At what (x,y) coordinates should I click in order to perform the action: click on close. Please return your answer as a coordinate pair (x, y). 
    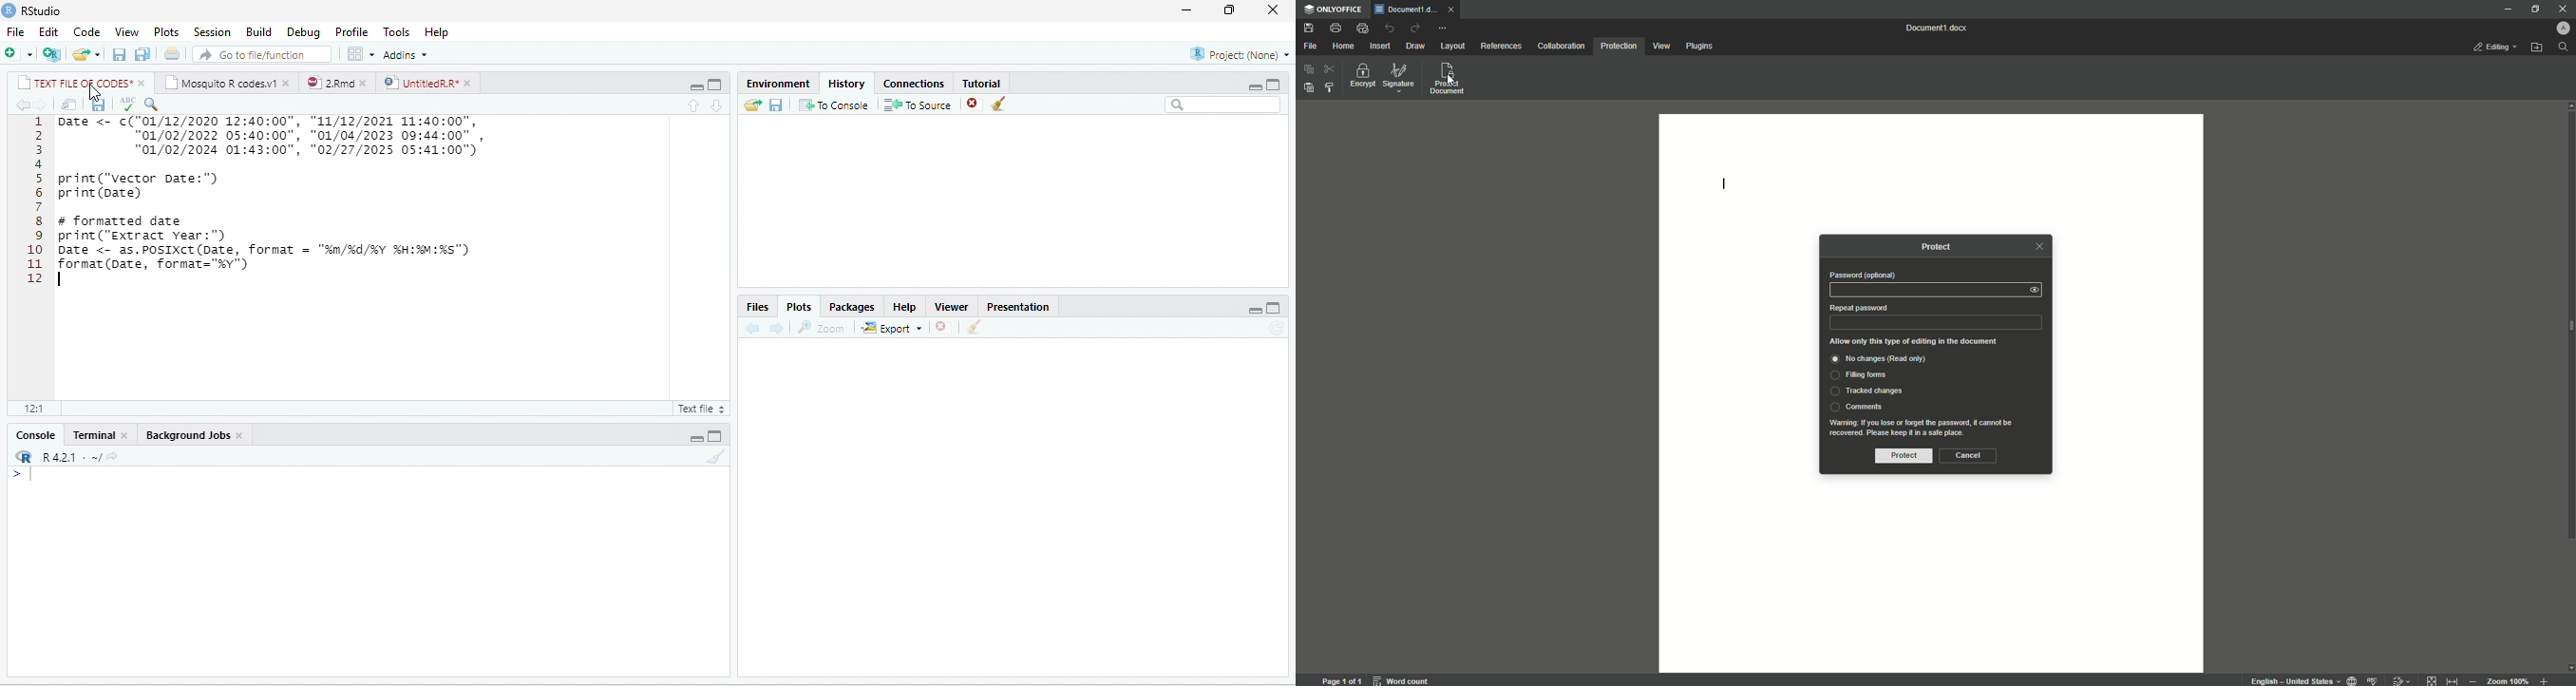
    Looking at the image, I should click on (366, 83).